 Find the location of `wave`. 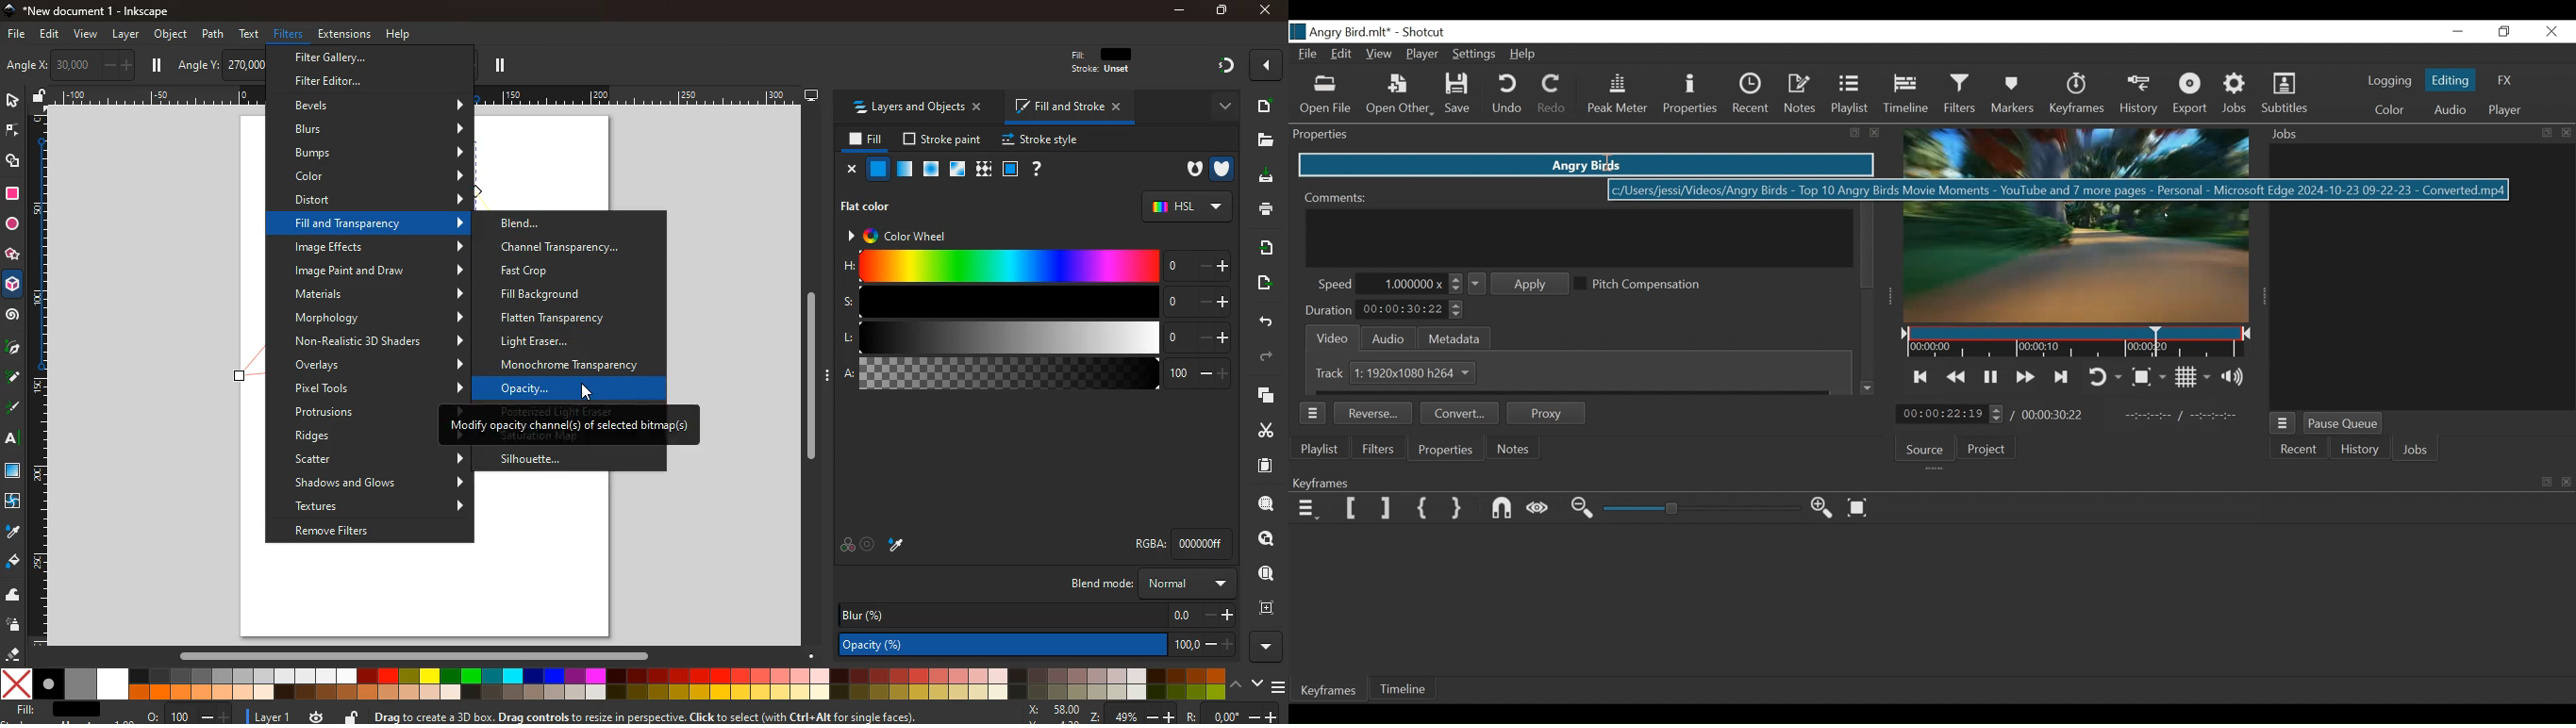

wave is located at coordinates (15, 597).